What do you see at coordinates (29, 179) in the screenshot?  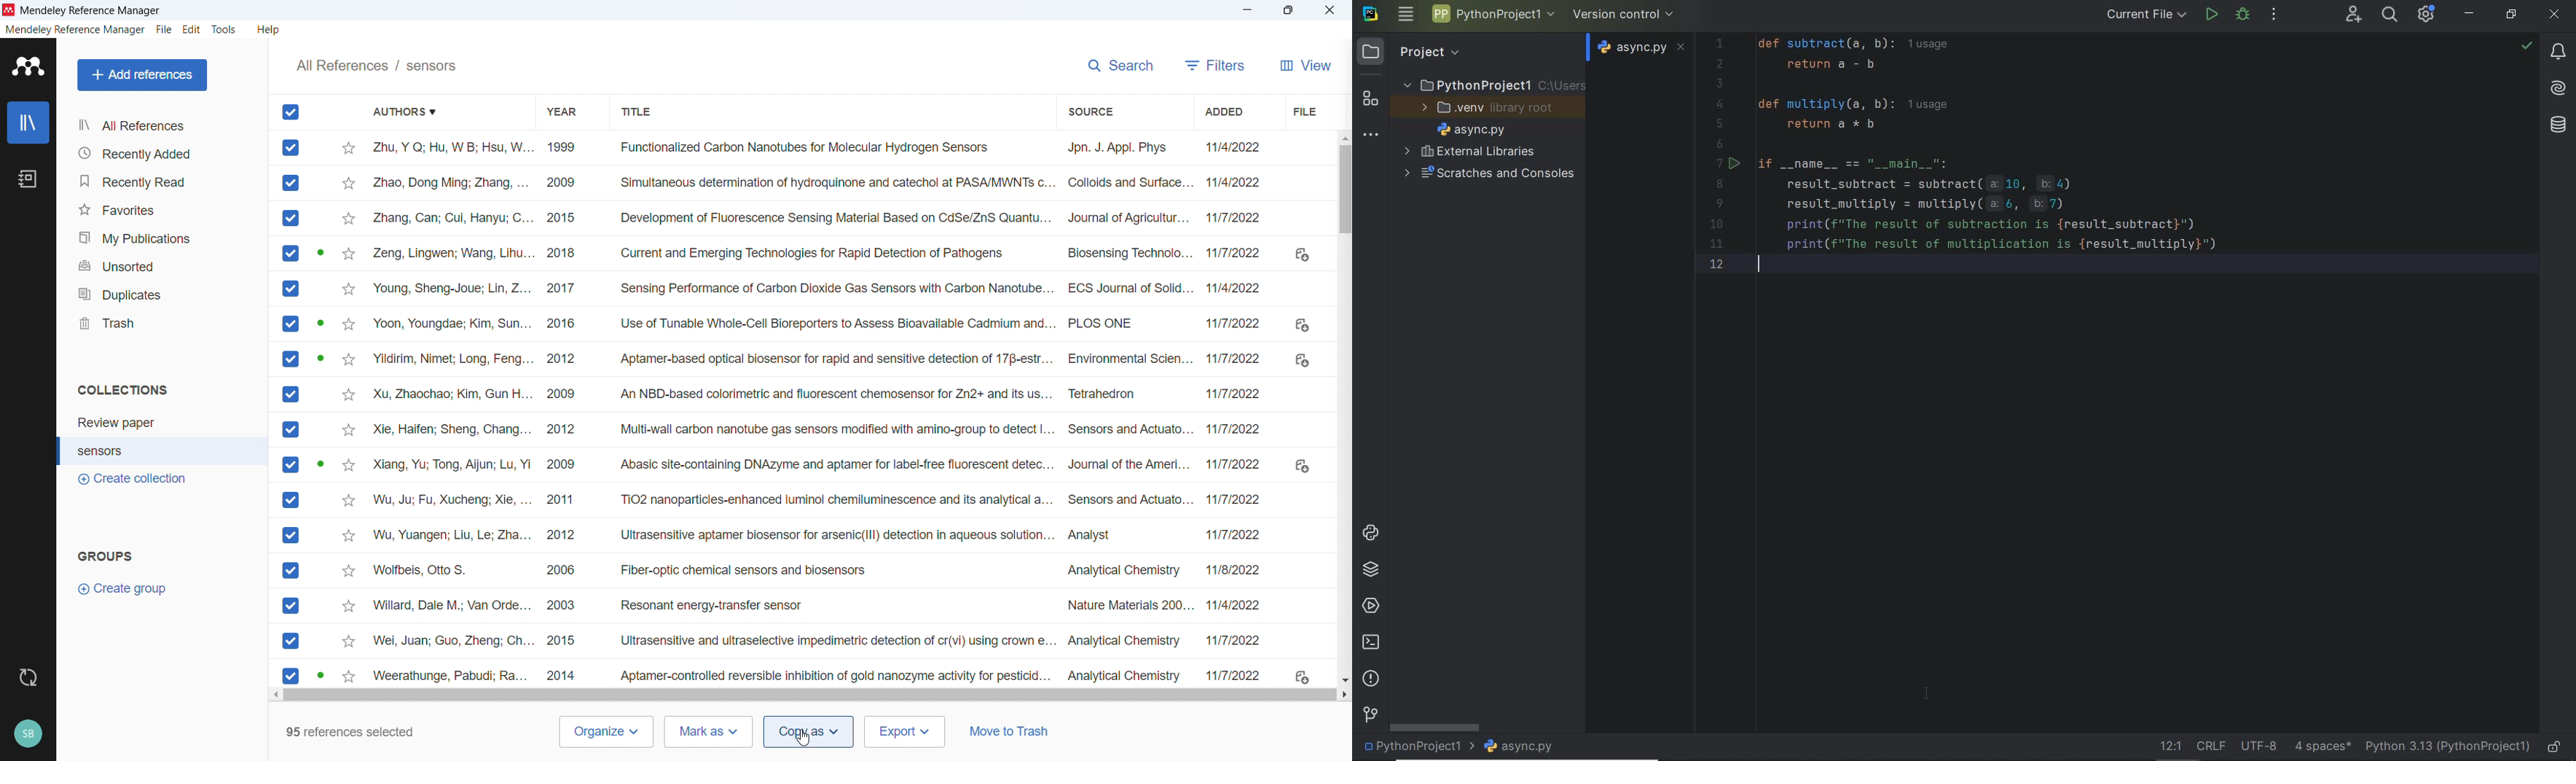 I see `notebook` at bounding box center [29, 179].